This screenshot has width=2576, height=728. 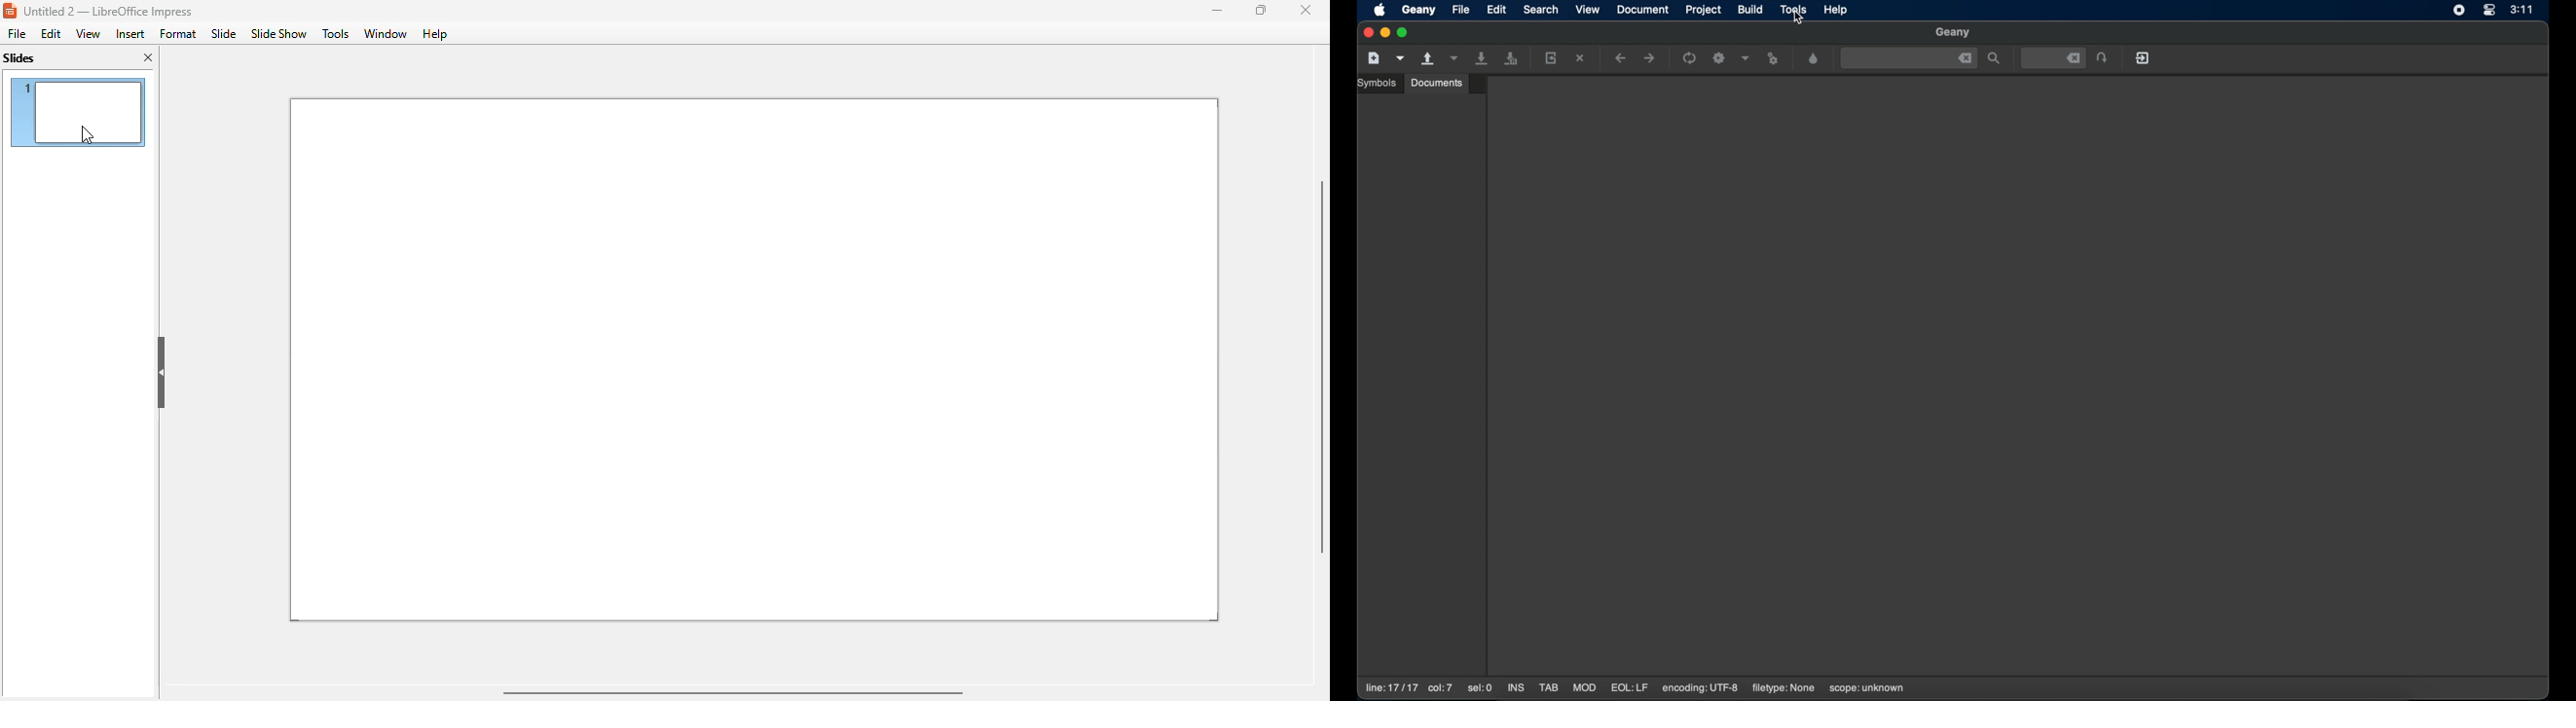 What do you see at coordinates (1217, 11) in the screenshot?
I see `minimize` at bounding box center [1217, 11].